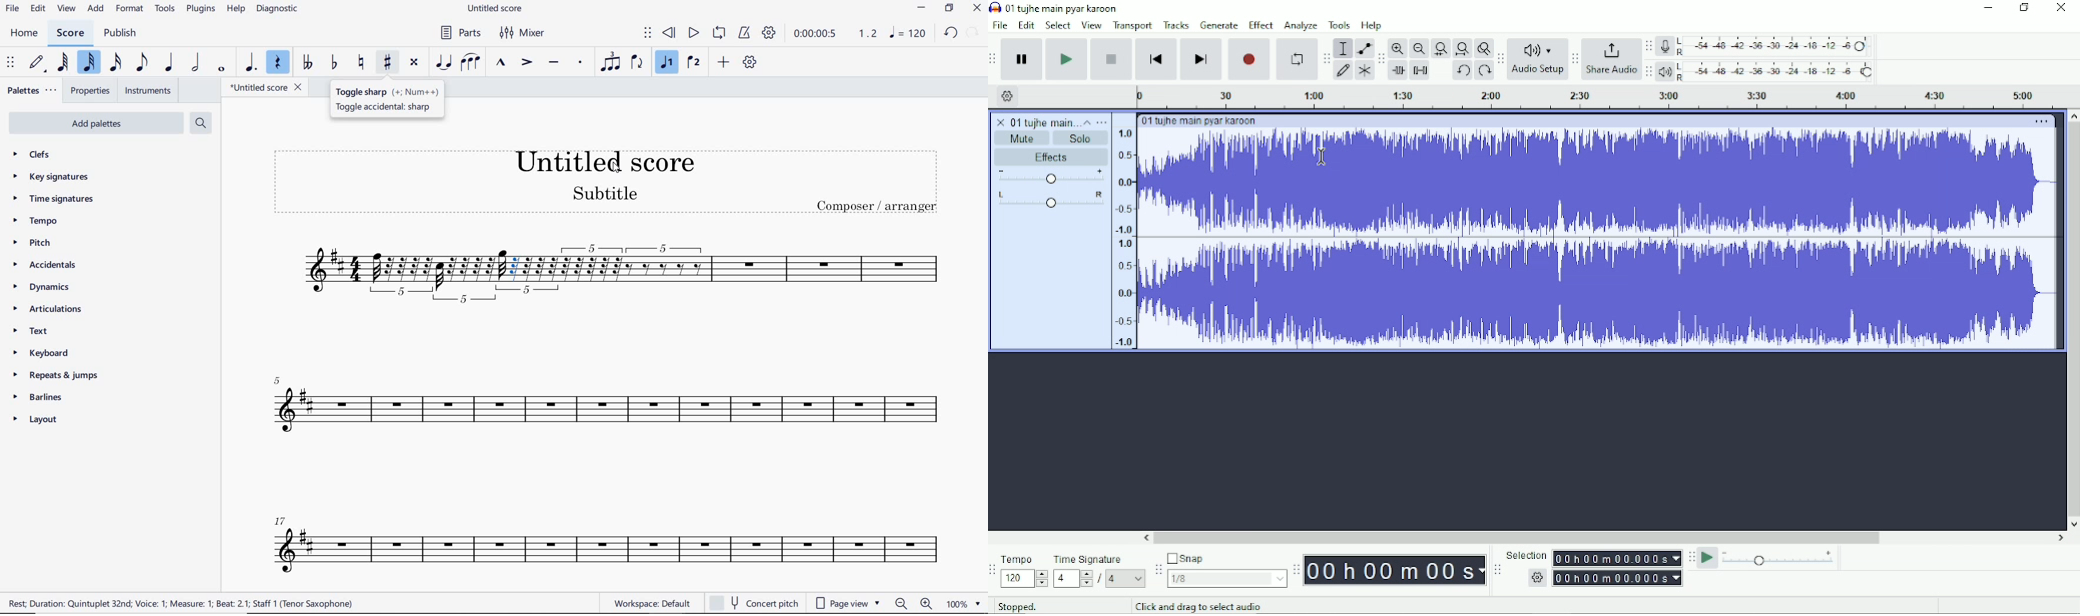  What do you see at coordinates (57, 375) in the screenshot?
I see `REPEATS & JUMPS` at bounding box center [57, 375].